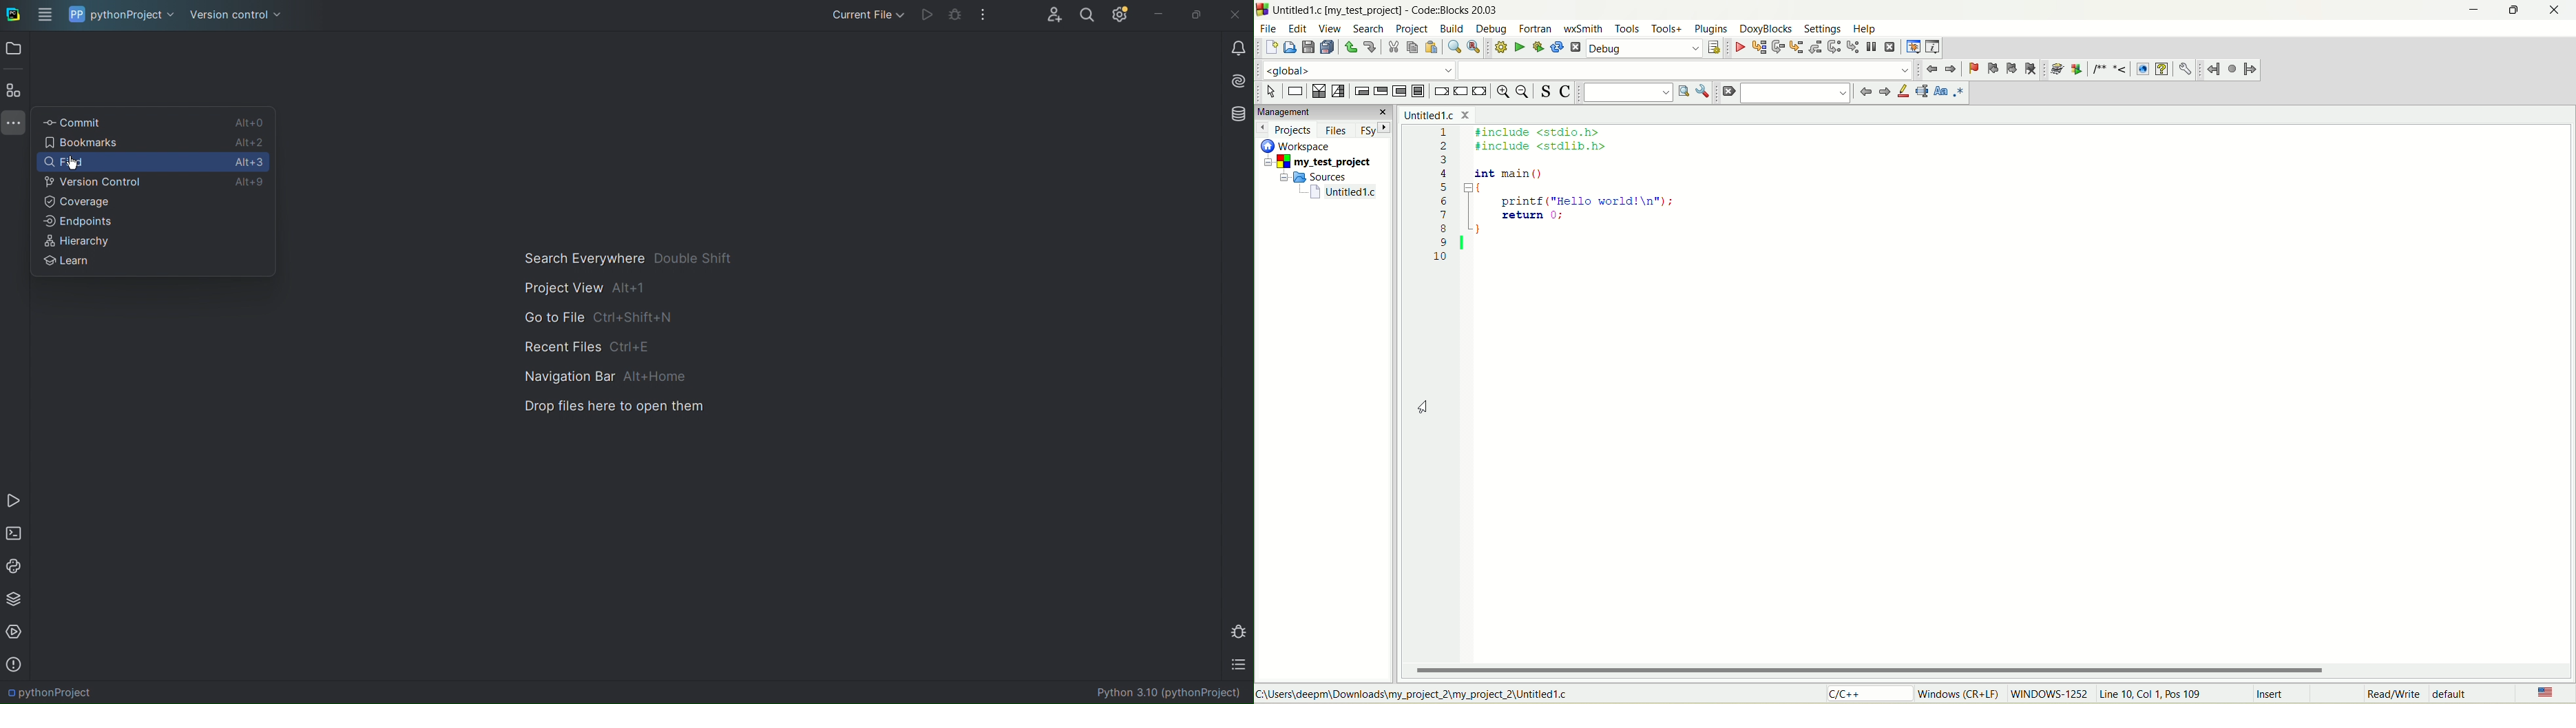 The image size is (2576, 728). Describe the element at coordinates (957, 16) in the screenshot. I see `Debug ` at that location.